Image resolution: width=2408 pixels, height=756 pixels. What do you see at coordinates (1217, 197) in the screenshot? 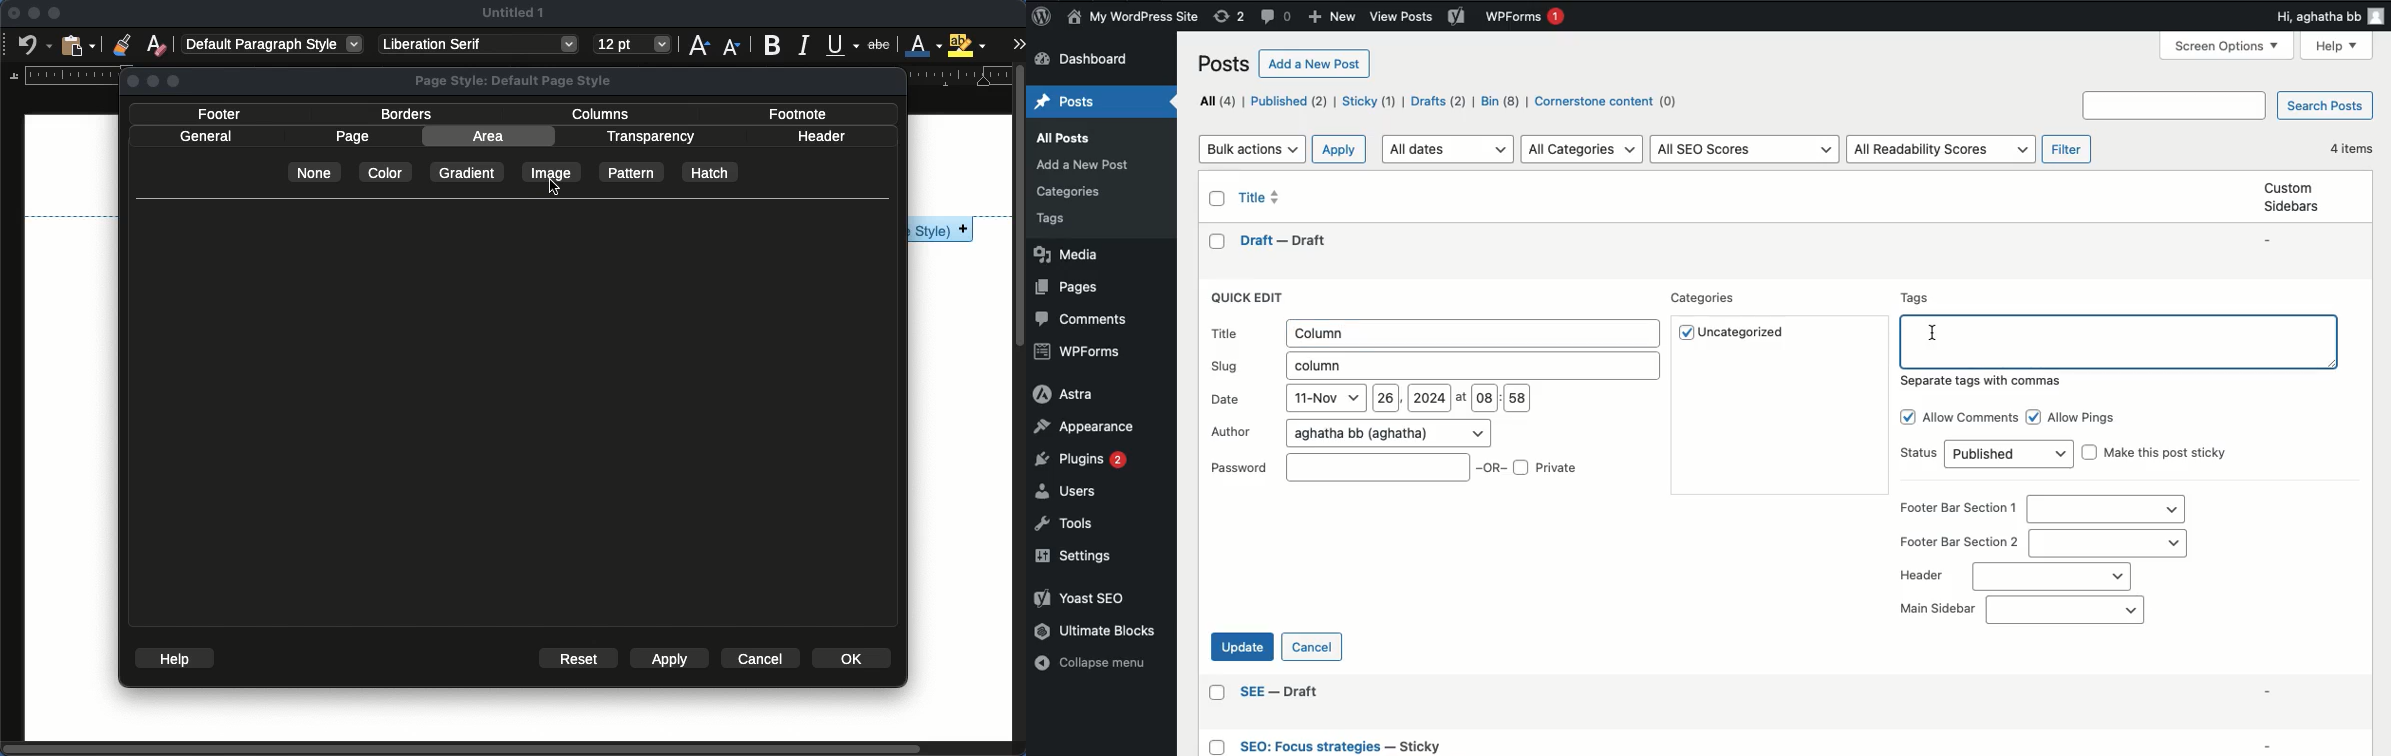
I see `Checkbox` at bounding box center [1217, 197].